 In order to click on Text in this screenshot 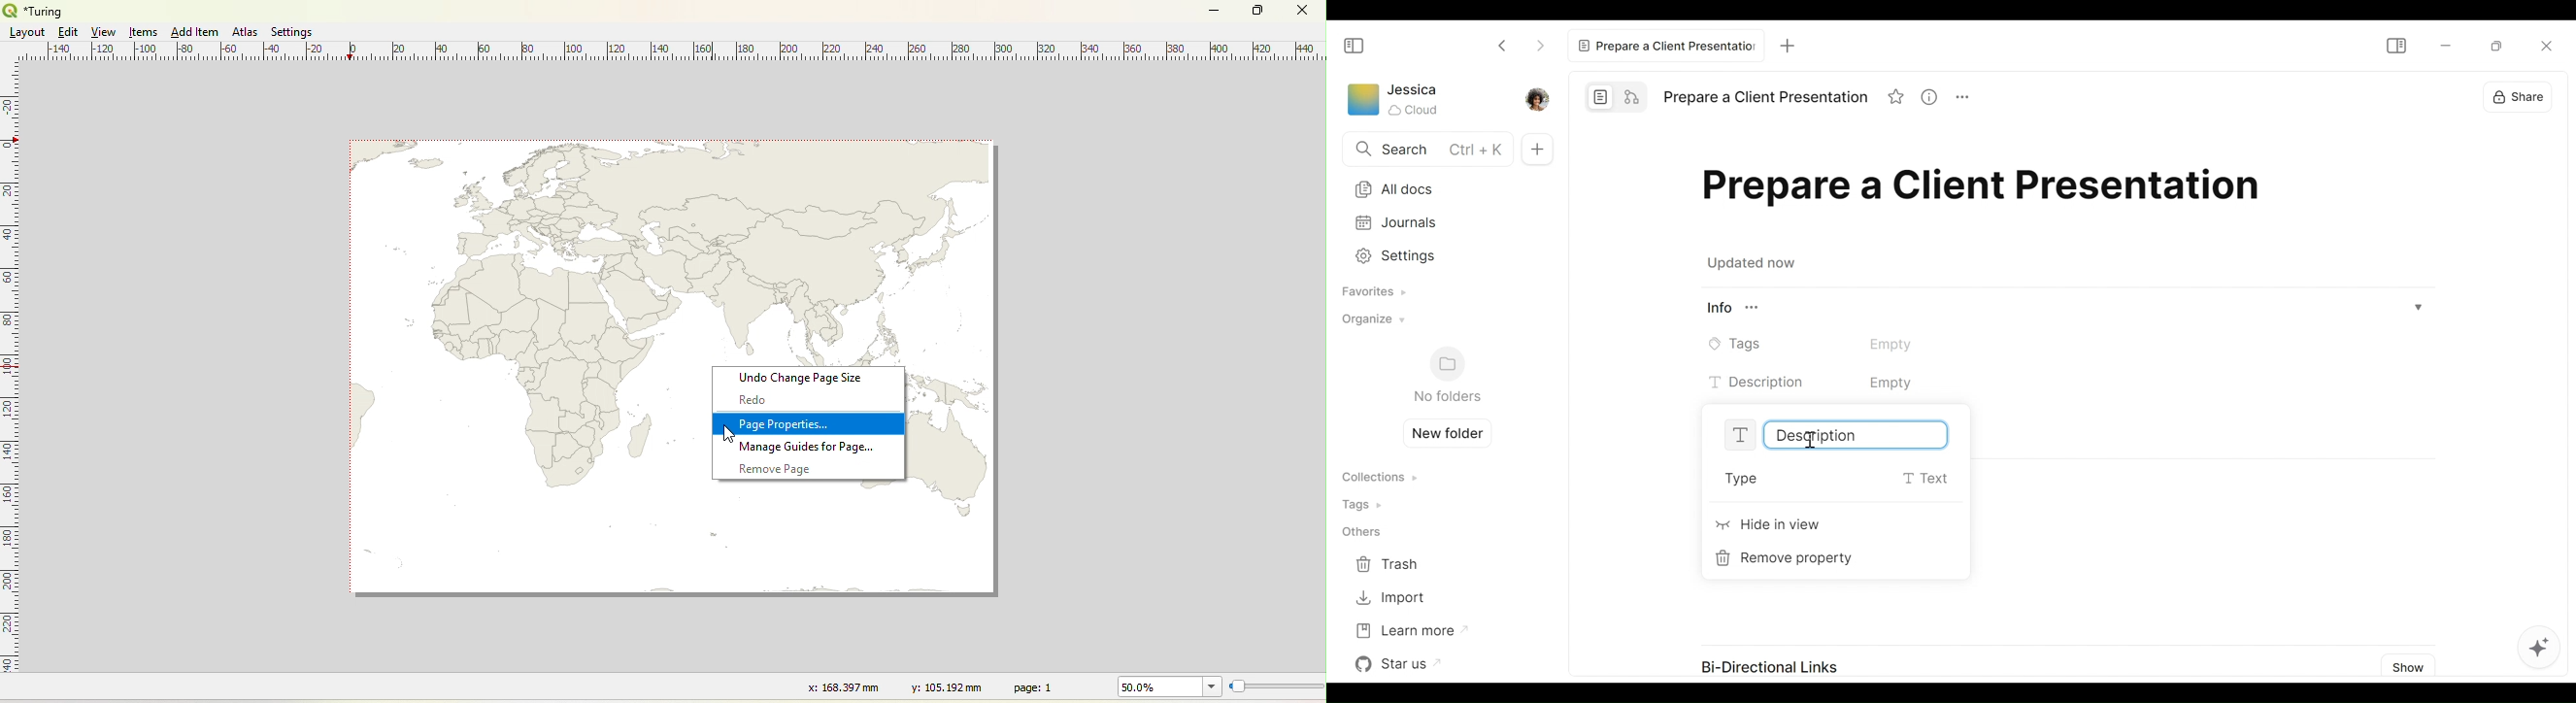, I will do `click(1846, 383)`.